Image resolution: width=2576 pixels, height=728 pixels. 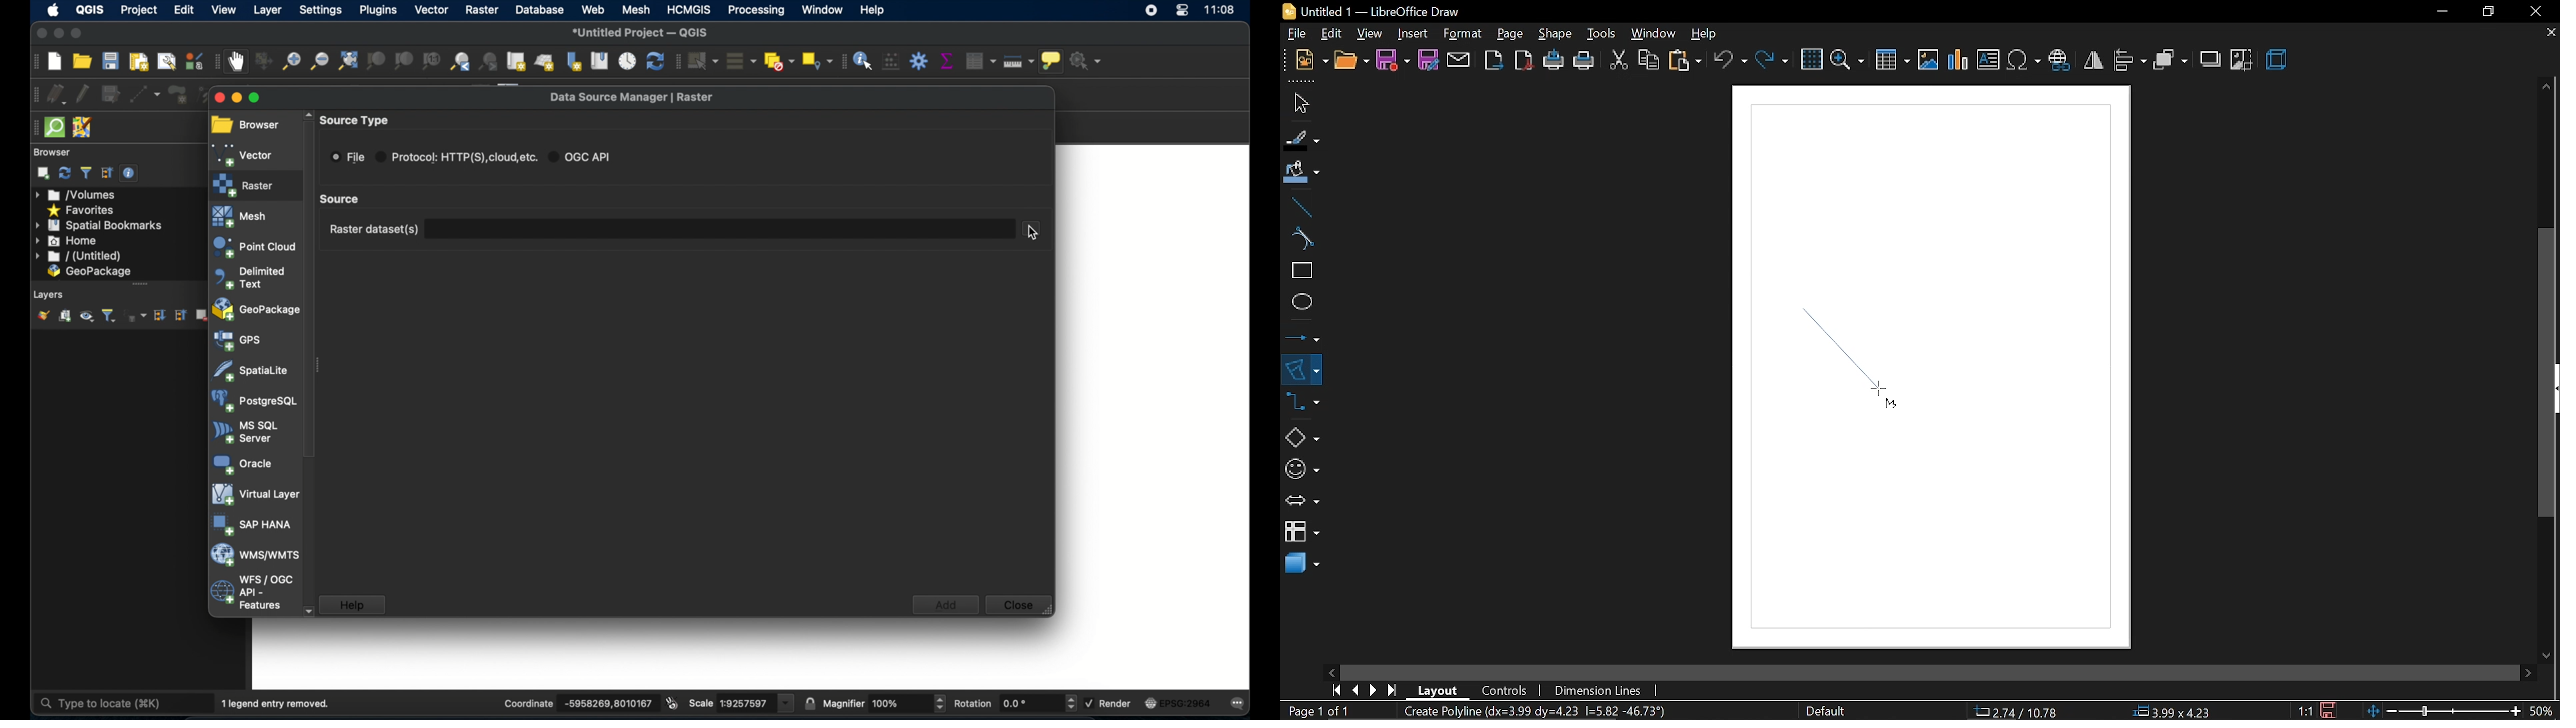 What do you see at coordinates (605, 703) in the screenshot?
I see `coordinate` at bounding box center [605, 703].